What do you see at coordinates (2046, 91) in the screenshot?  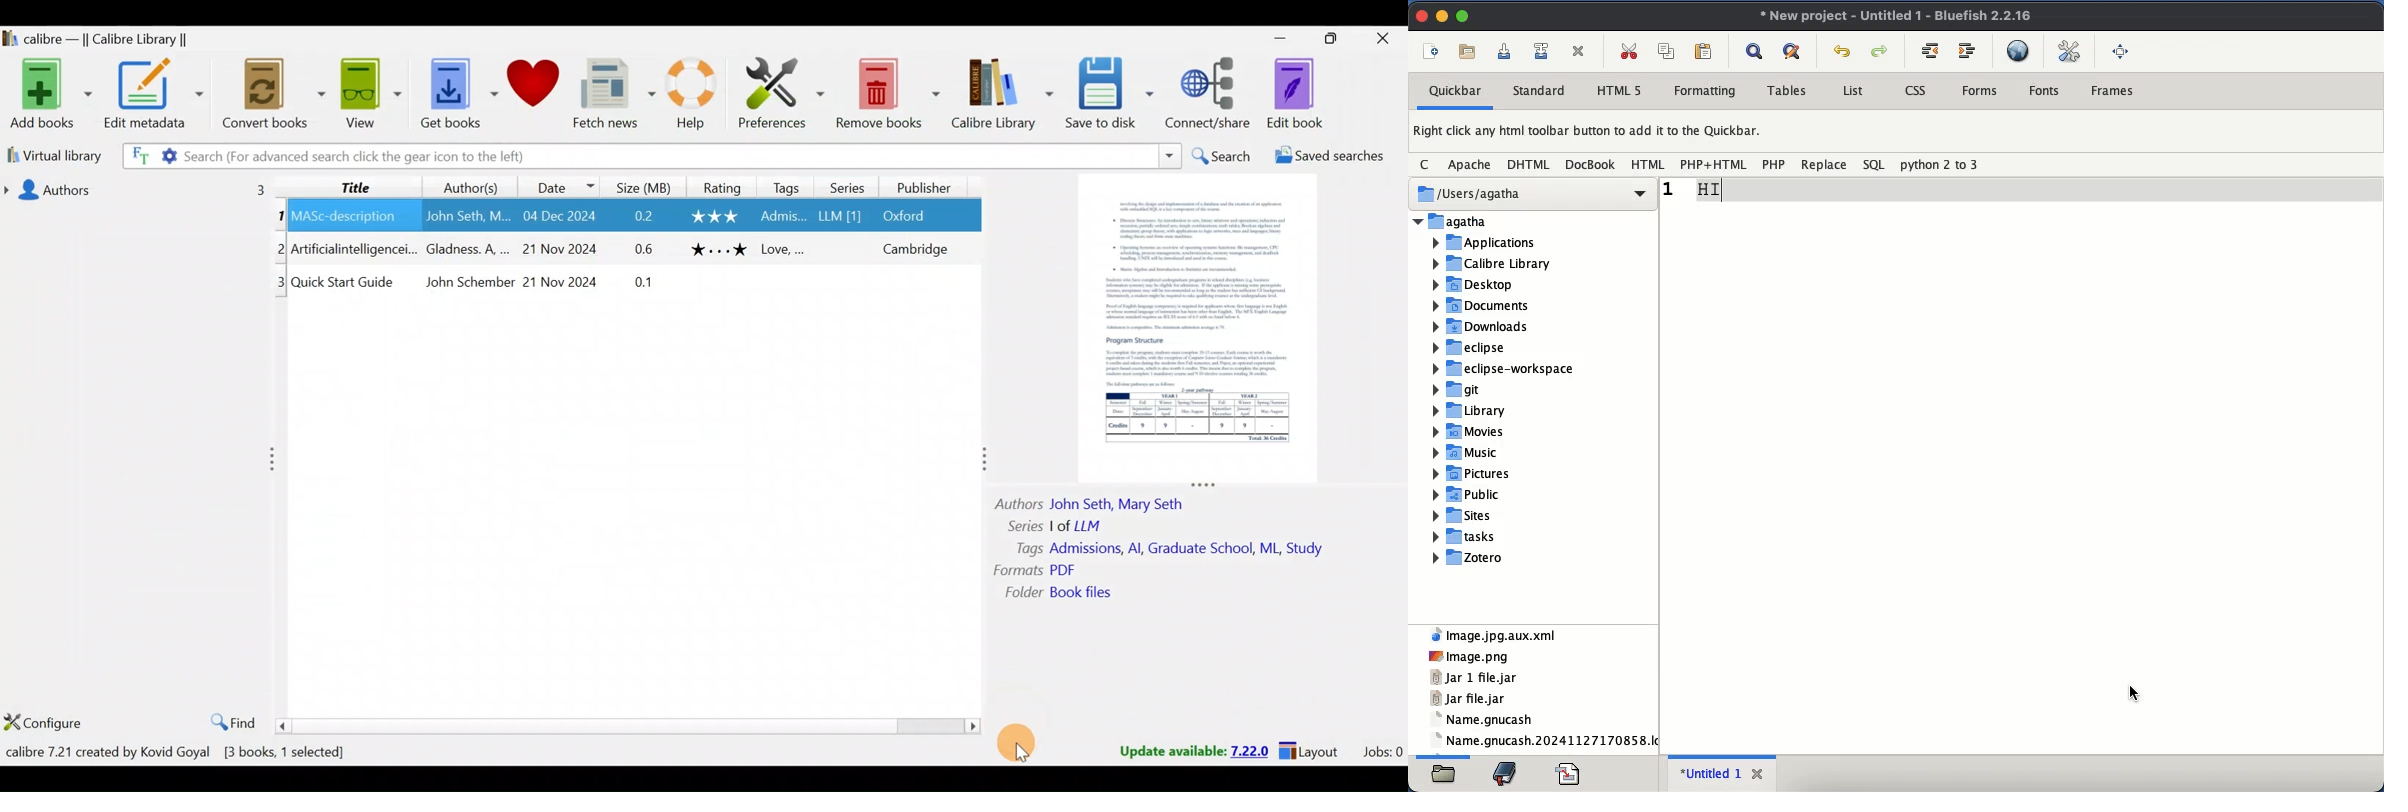 I see `fonts` at bounding box center [2046, 91].